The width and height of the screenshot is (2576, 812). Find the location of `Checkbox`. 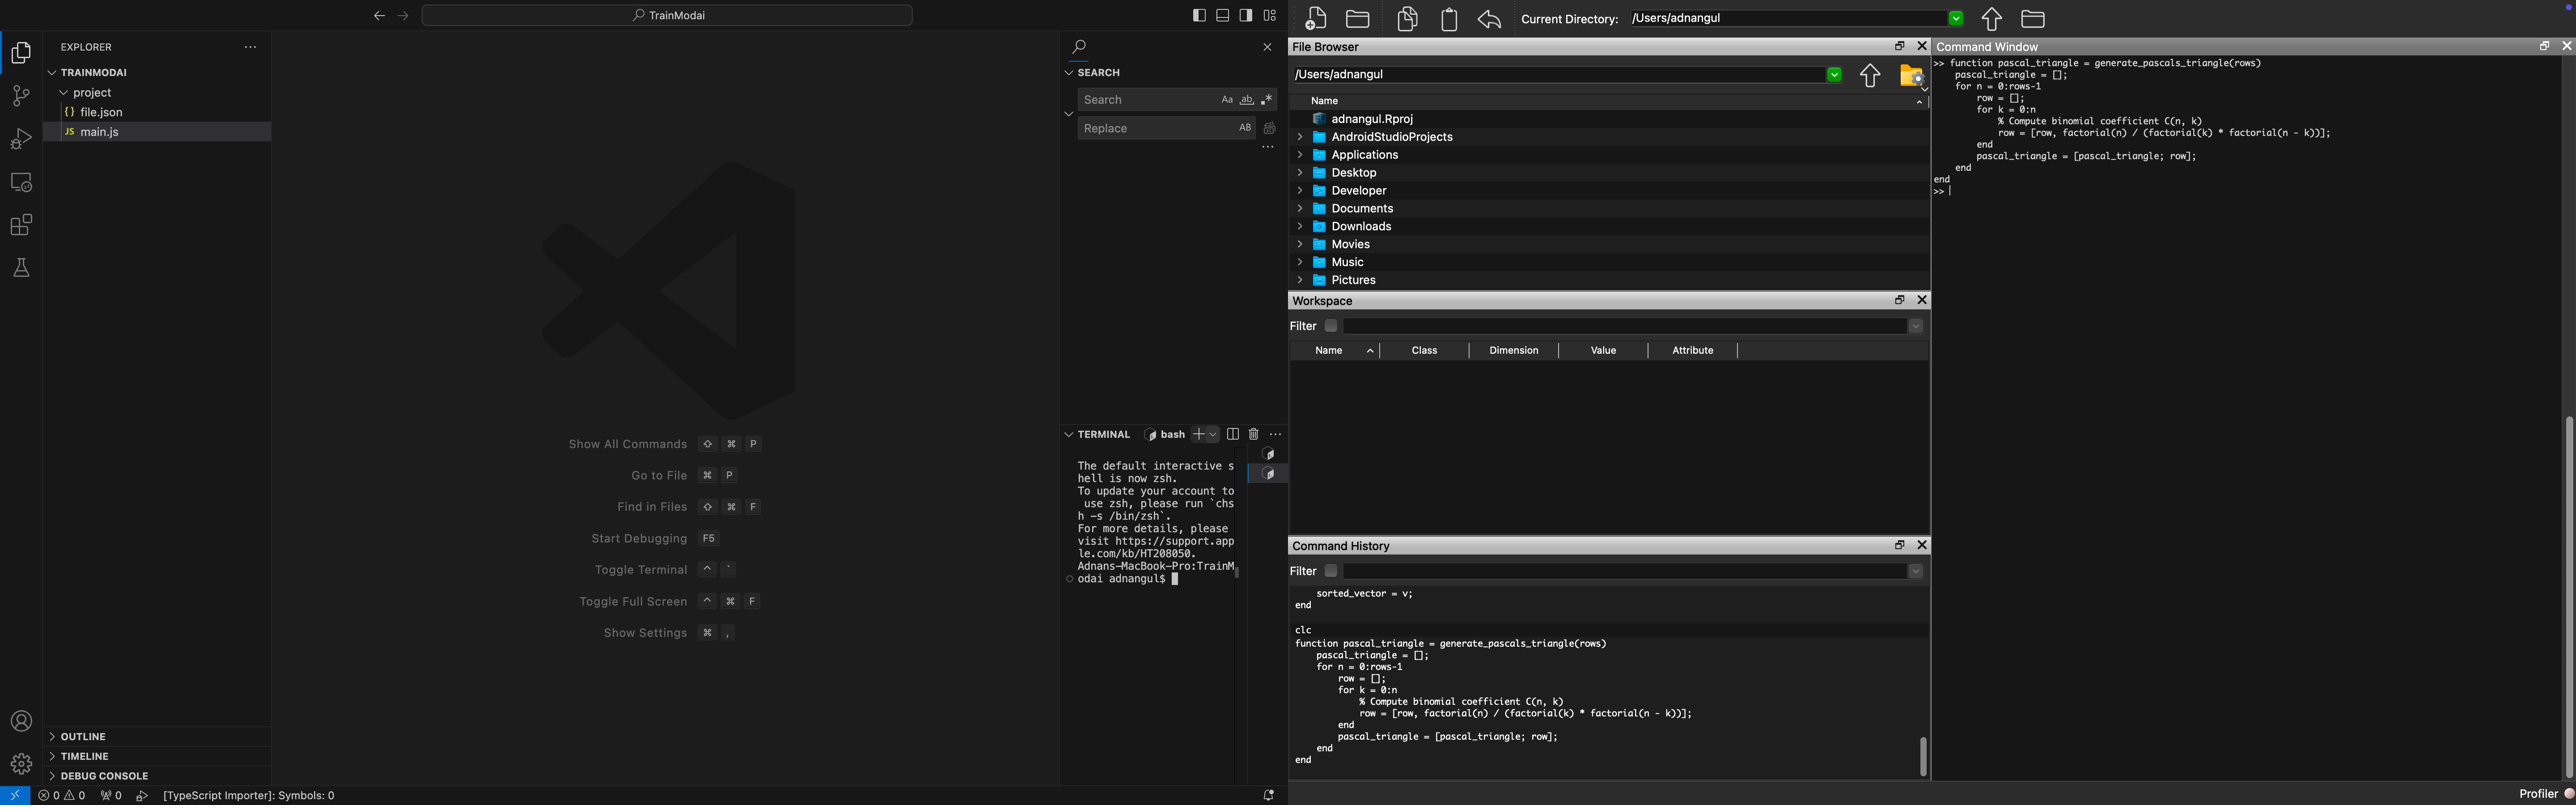

Checkbox is located at coordinates (1332, 326).